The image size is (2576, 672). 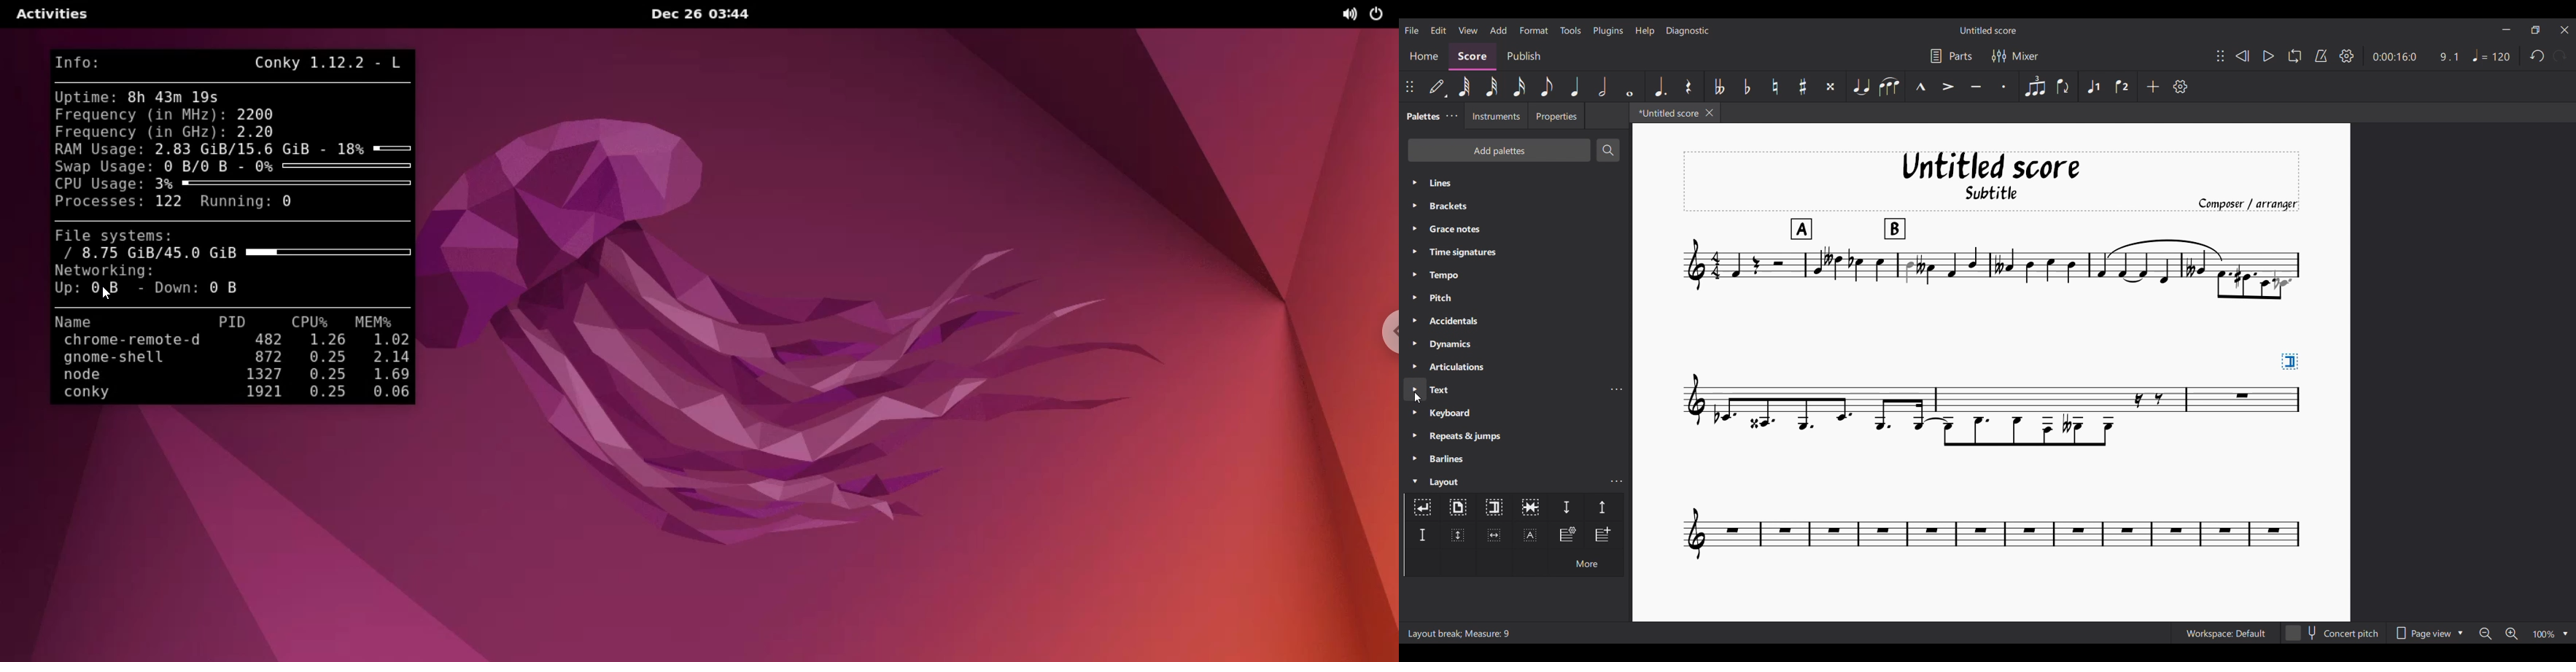 What do you see at coordinates (1499, 150) in the screenshot?
I see `Add palettes` at bounding box center [1499, 150].